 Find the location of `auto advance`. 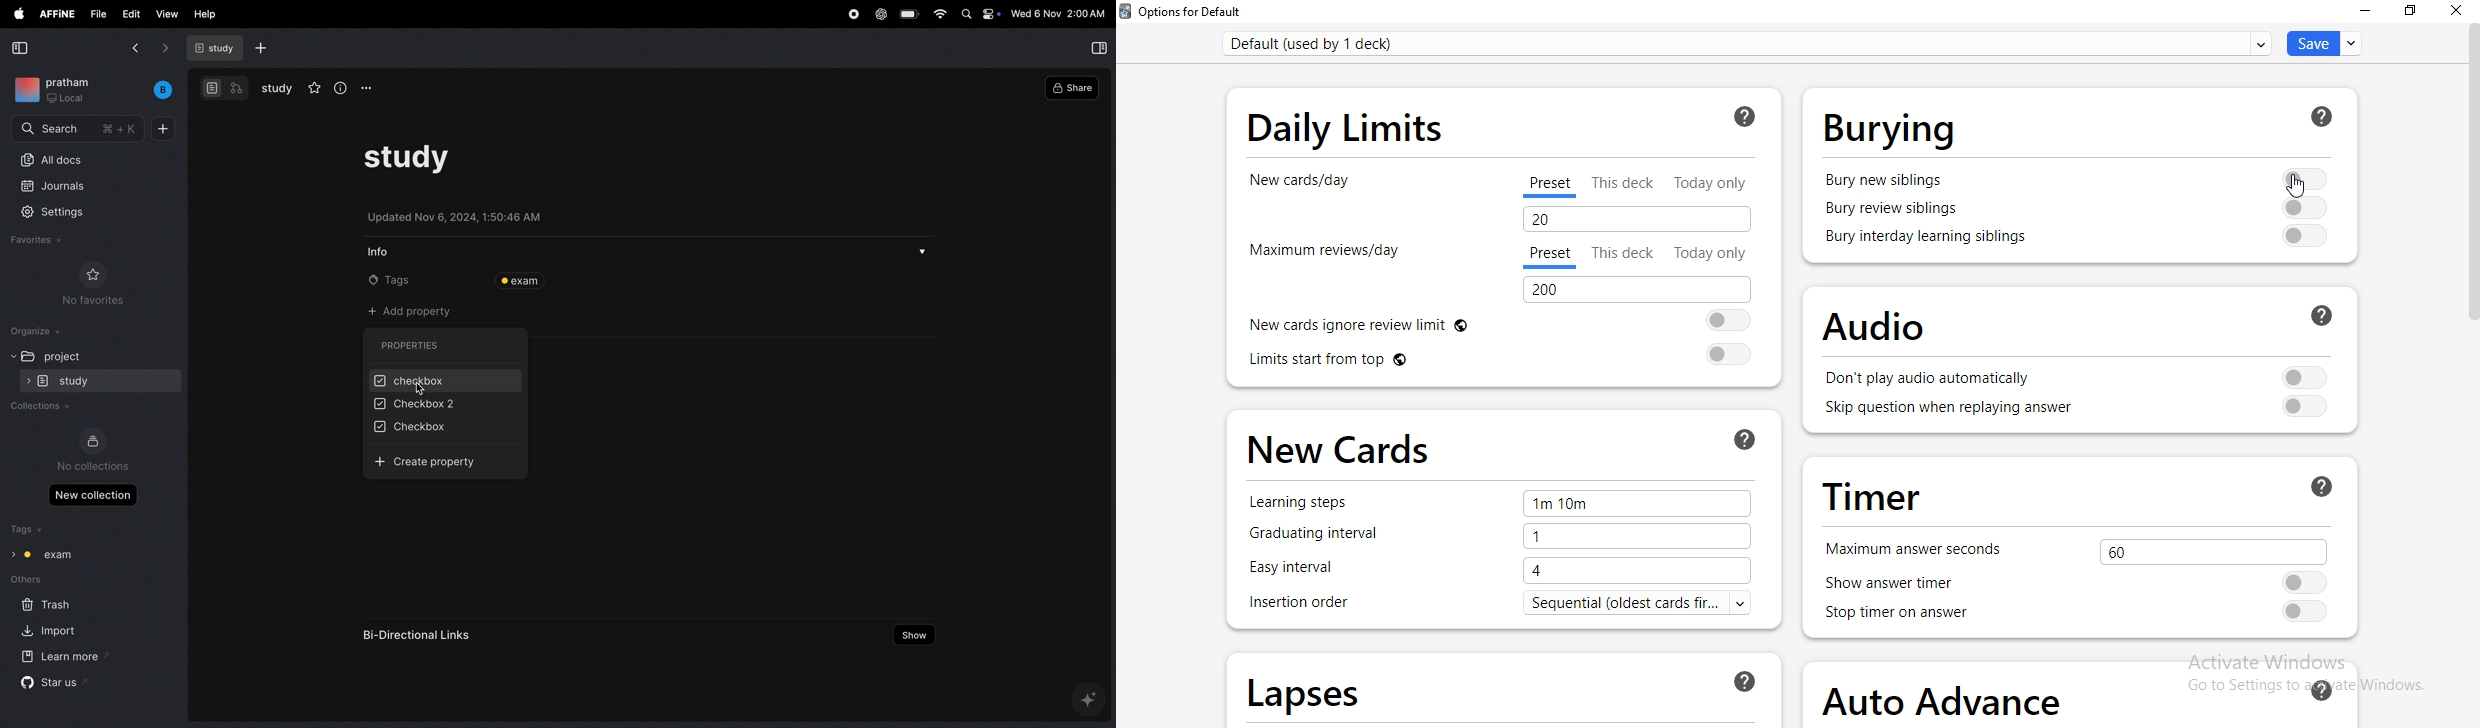

auto advance is located at coordinates (1947, 694).